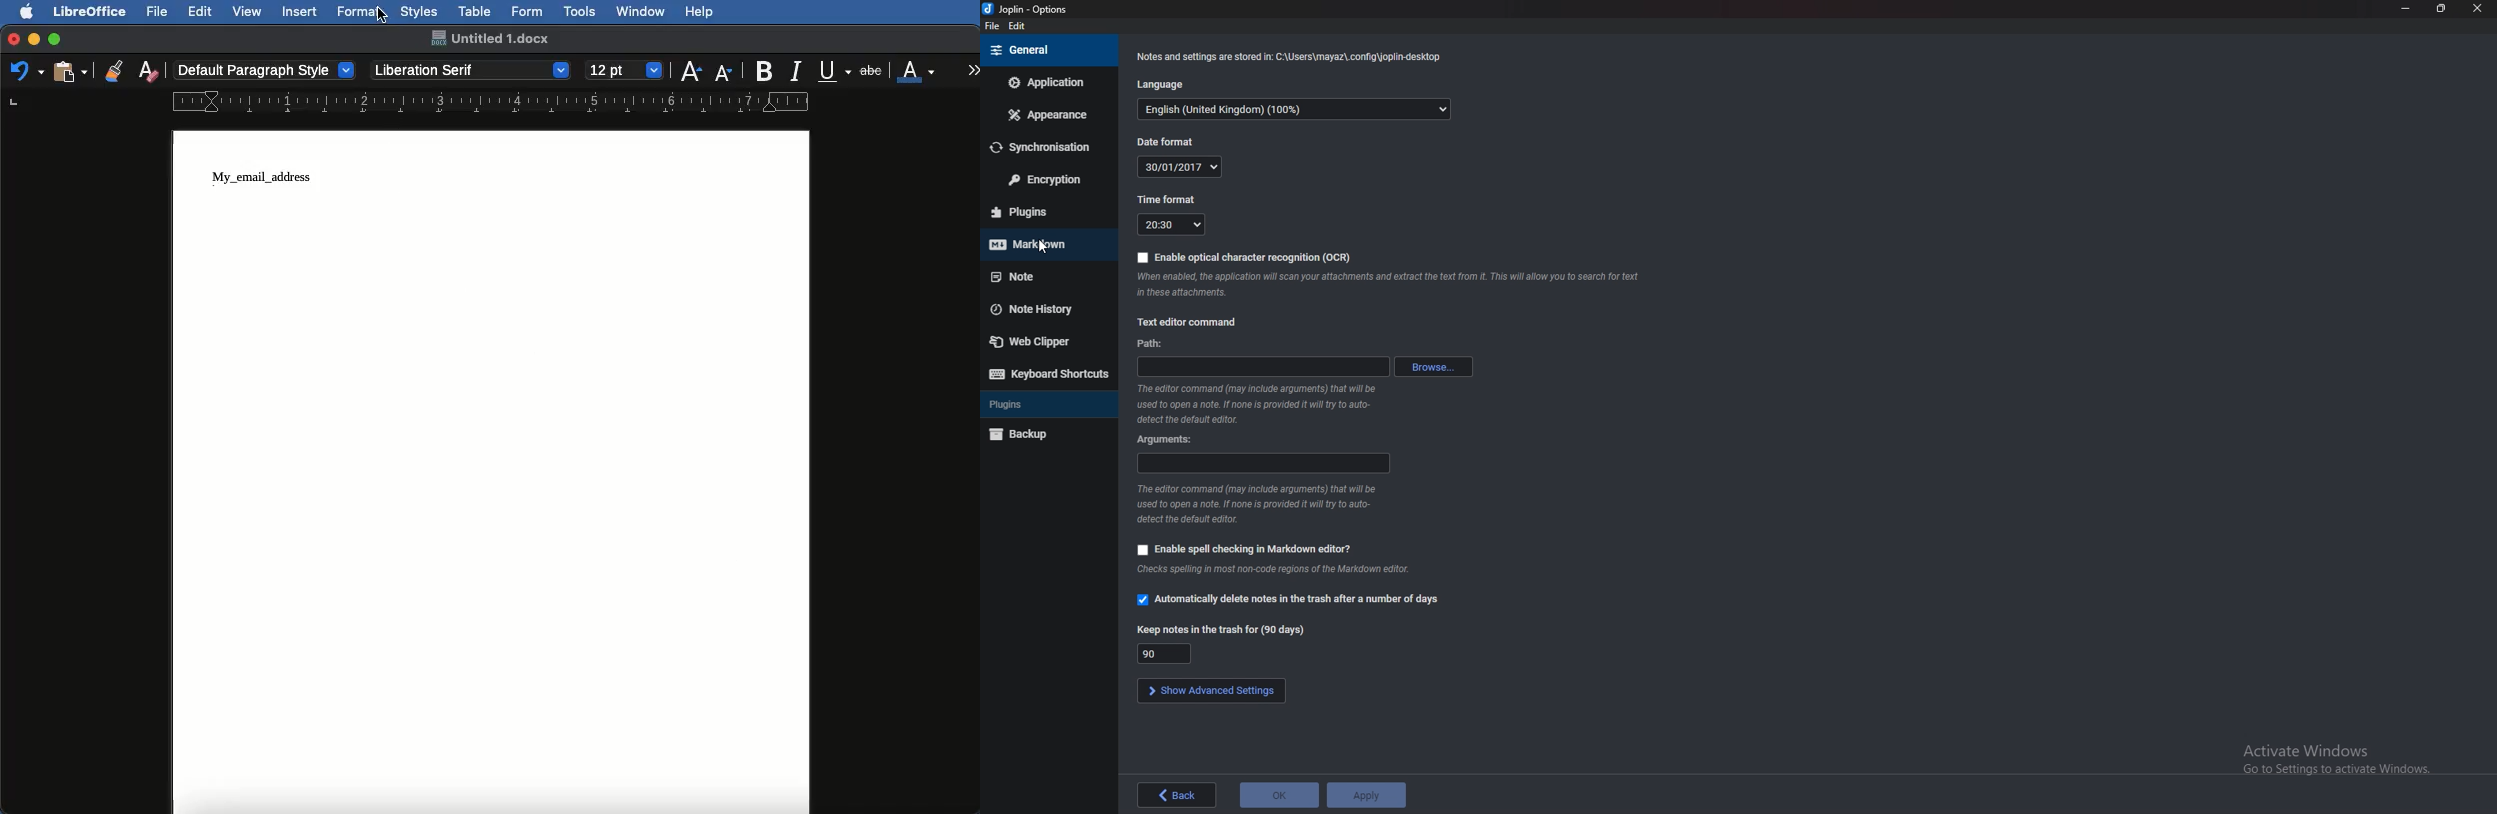  I want to click on Info, so click(1389, 284).